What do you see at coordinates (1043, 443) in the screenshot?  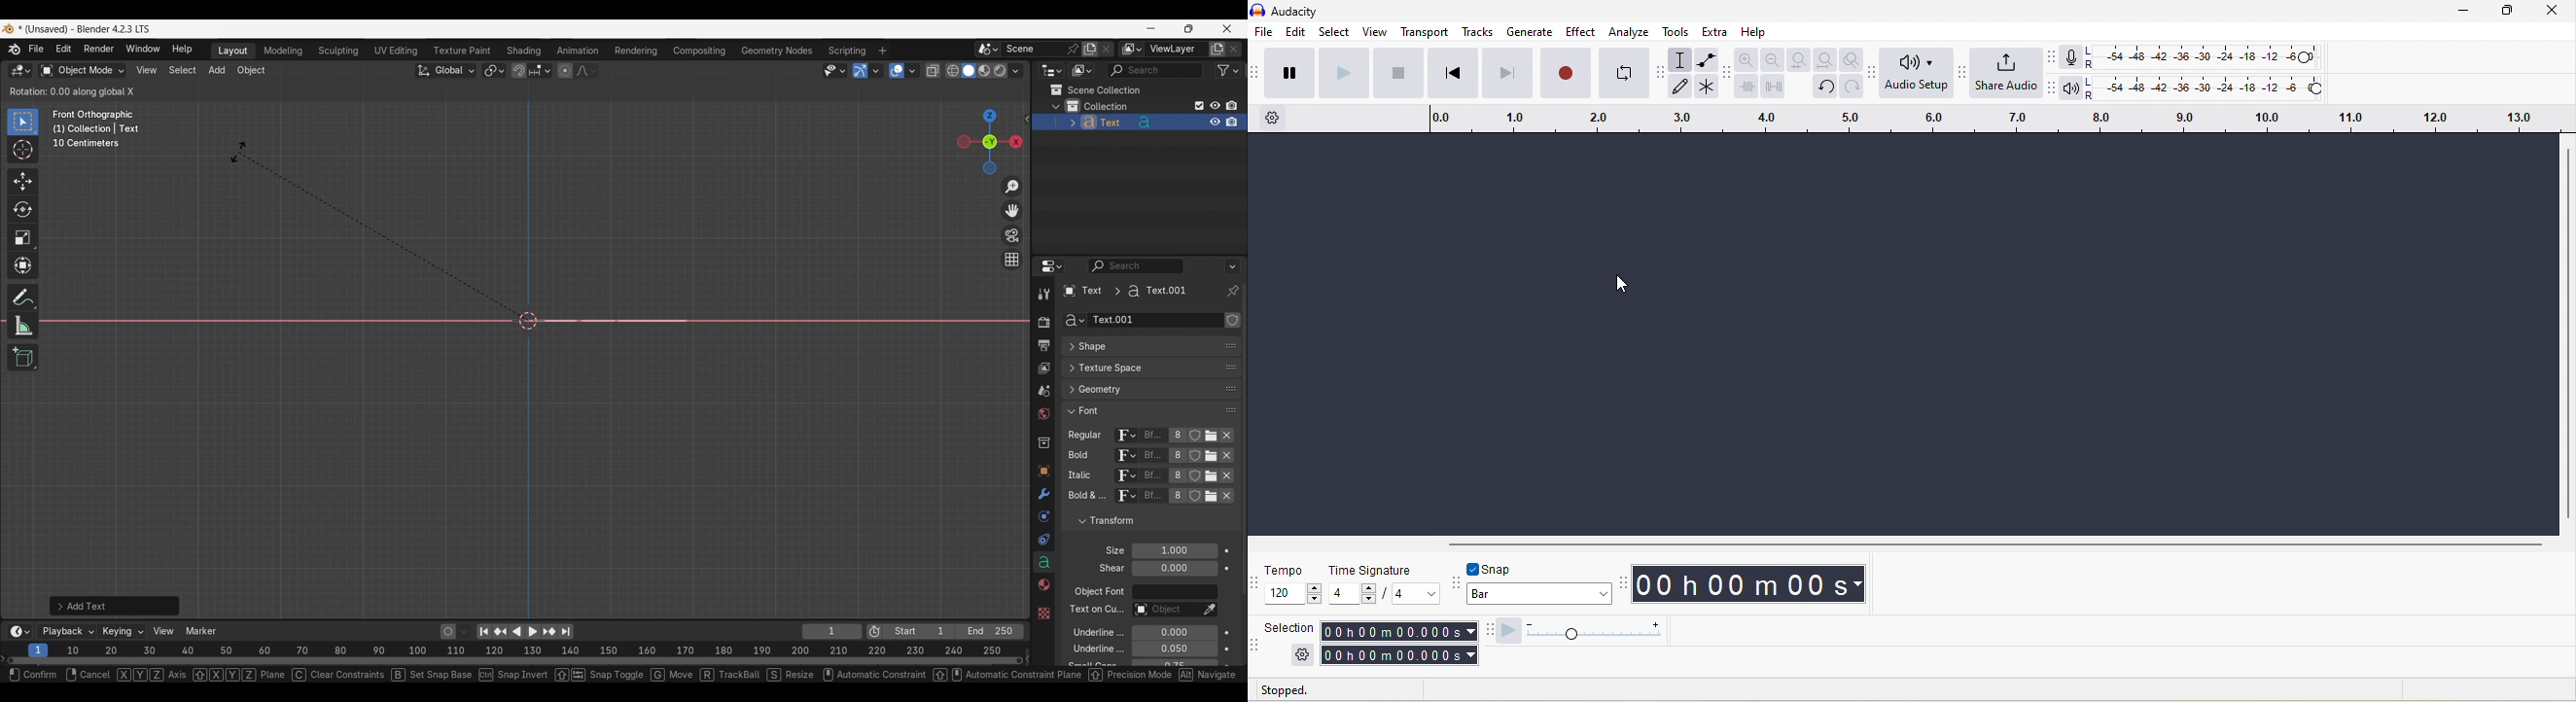 I see `Collection` at bounding box center [1043, 443].